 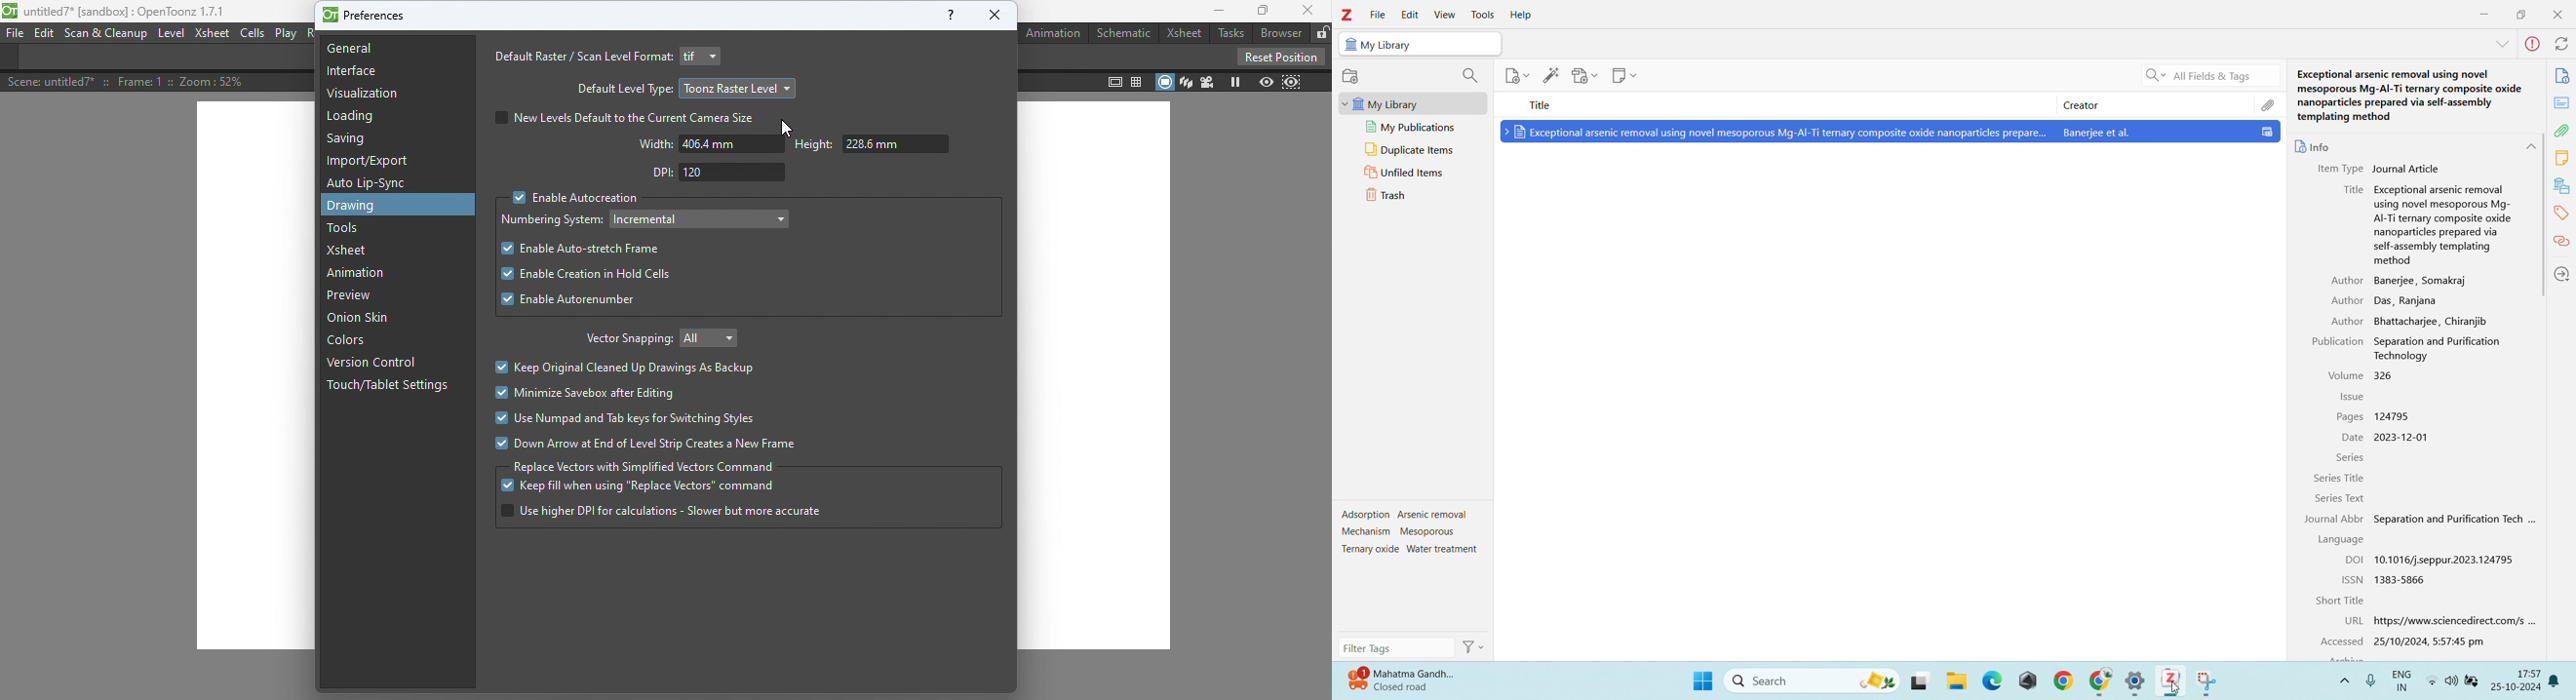 What do you see at coordinates (2561, 102) in the screenshot?
I see `abstract` at bounding box center [2561, 102].